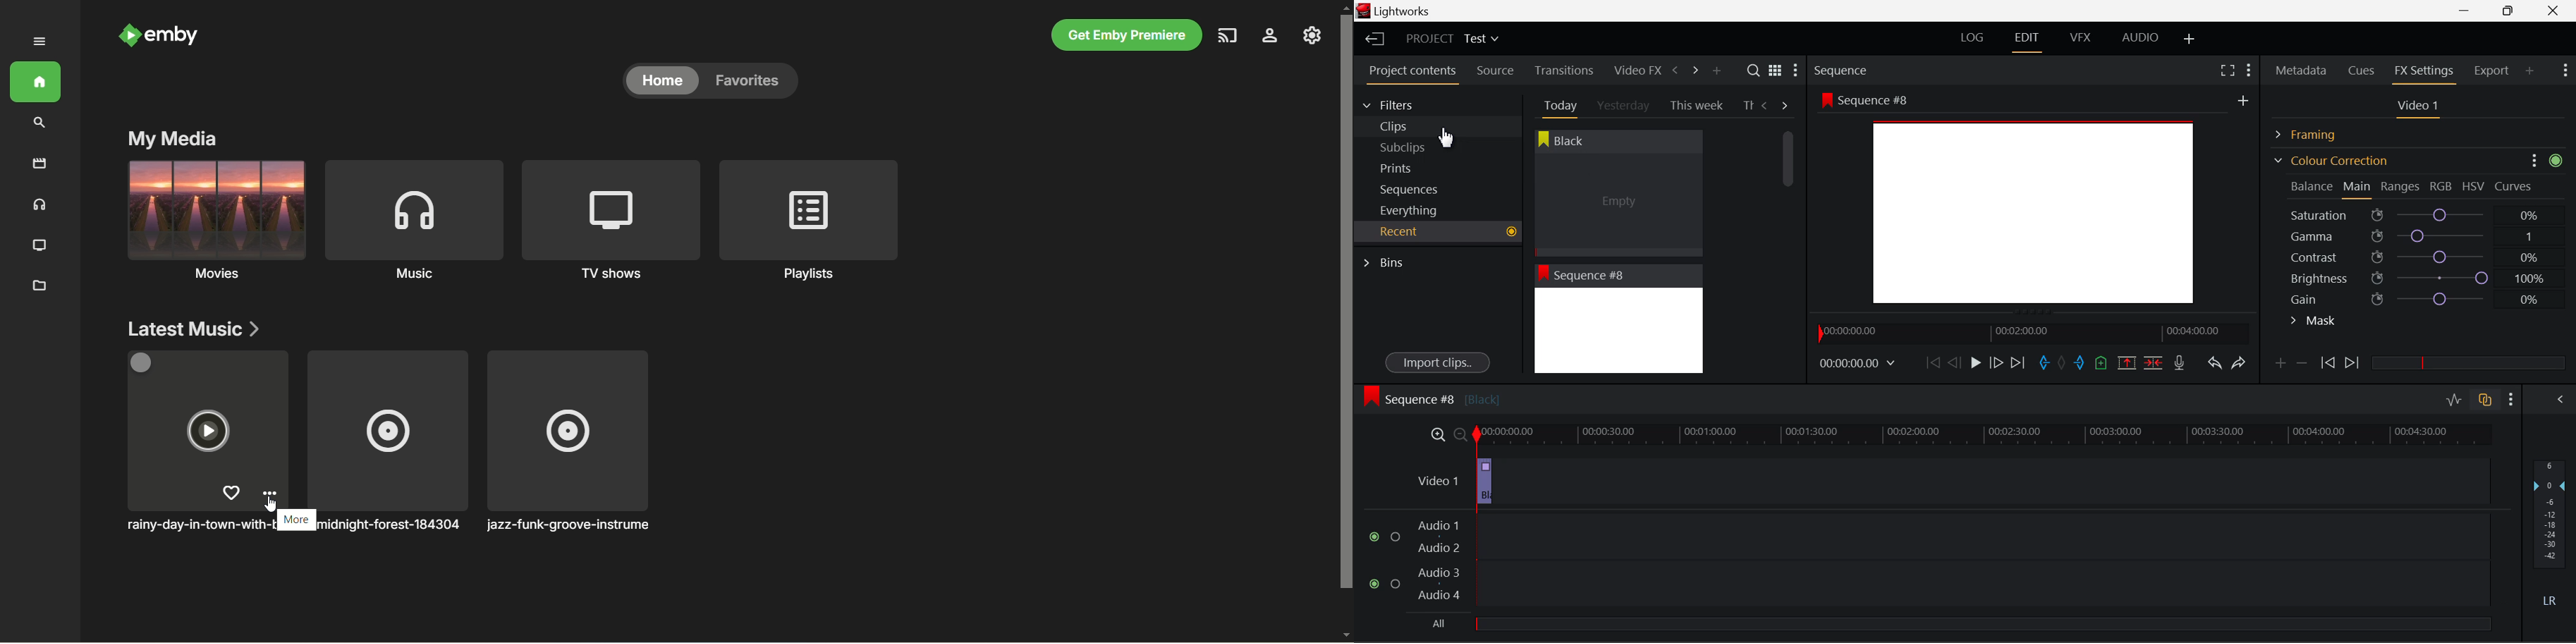 This screenshot has width=2576, height=644. What do you see at coordinates (568, 441) in the screenshot?
I see `music album` at bounding box center [568, 441].